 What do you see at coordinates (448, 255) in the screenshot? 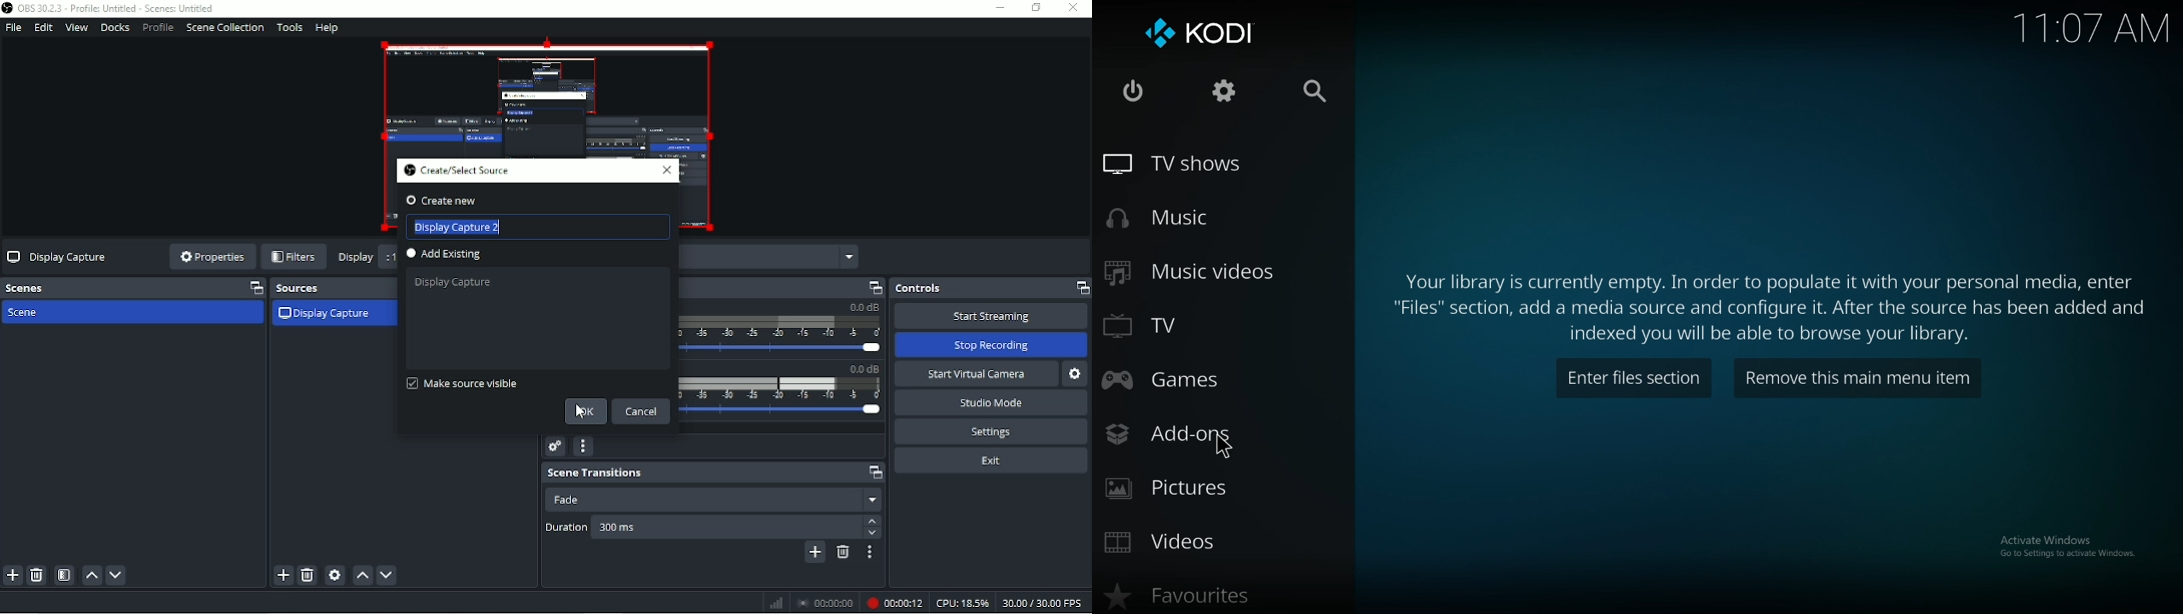
I see `Add Existing` at bounding box center [448, 255].